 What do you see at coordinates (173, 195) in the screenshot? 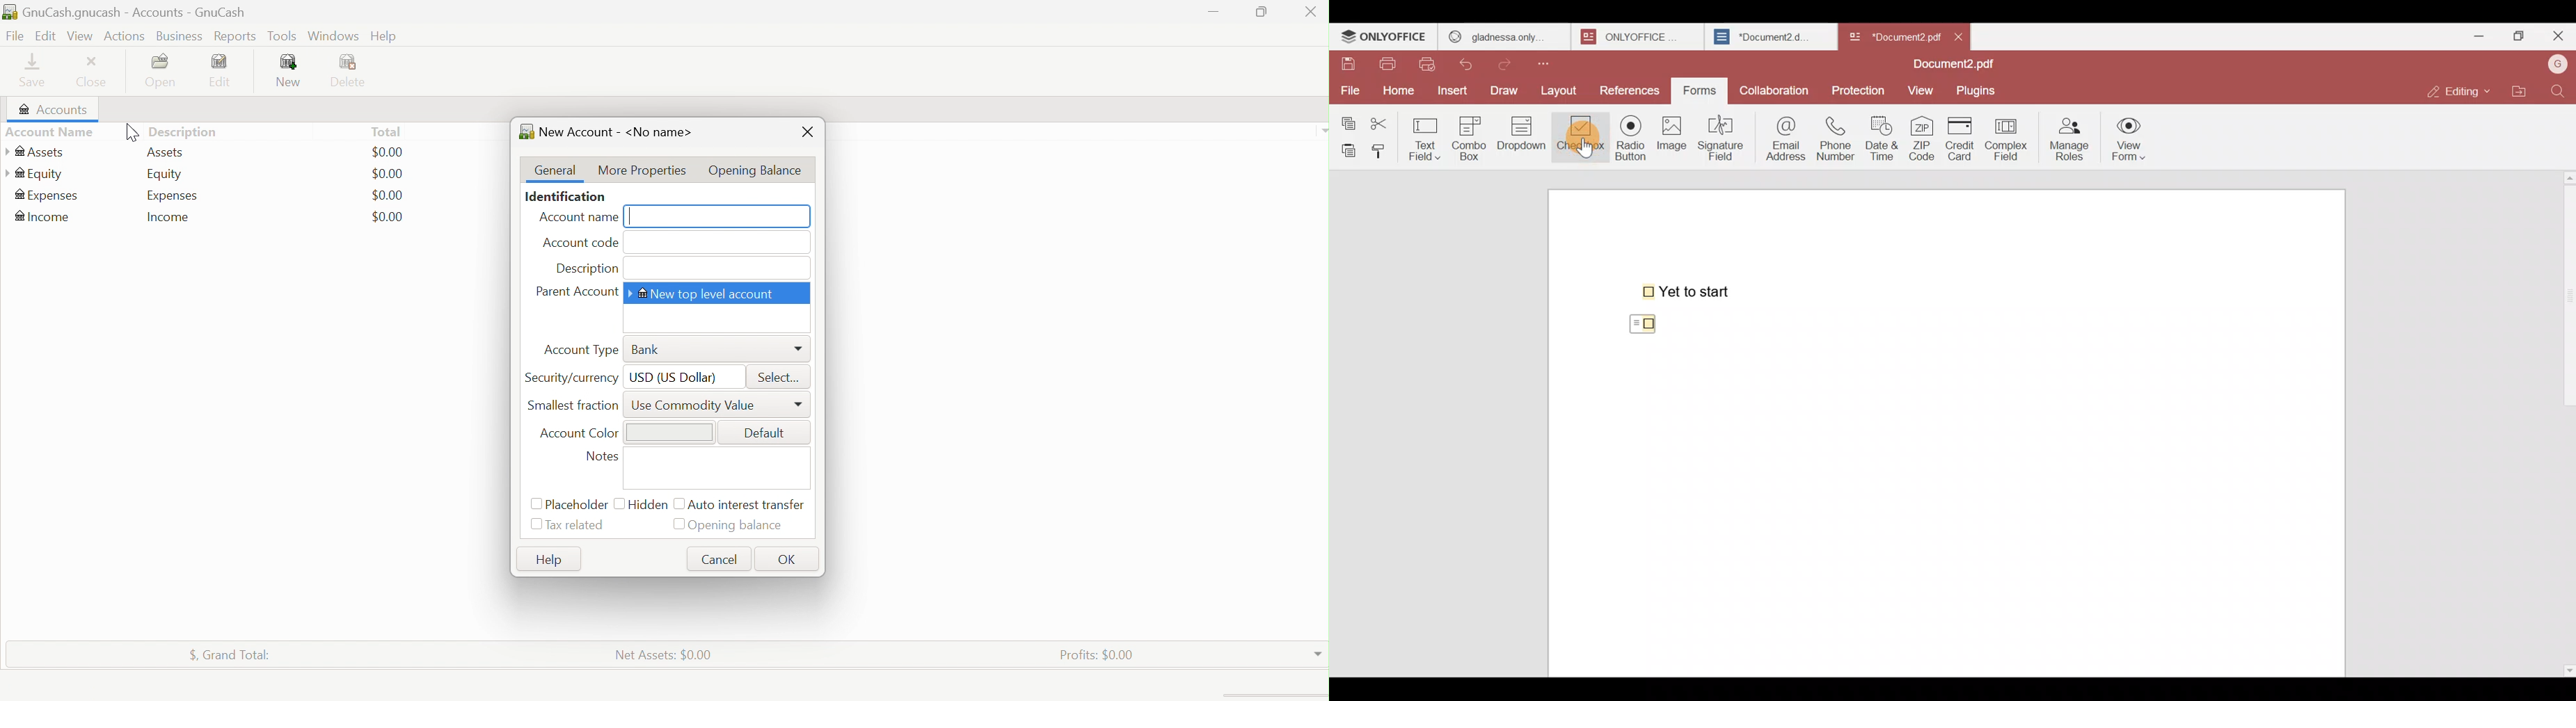
I see `Expenses` at bounding box center [173, 195].